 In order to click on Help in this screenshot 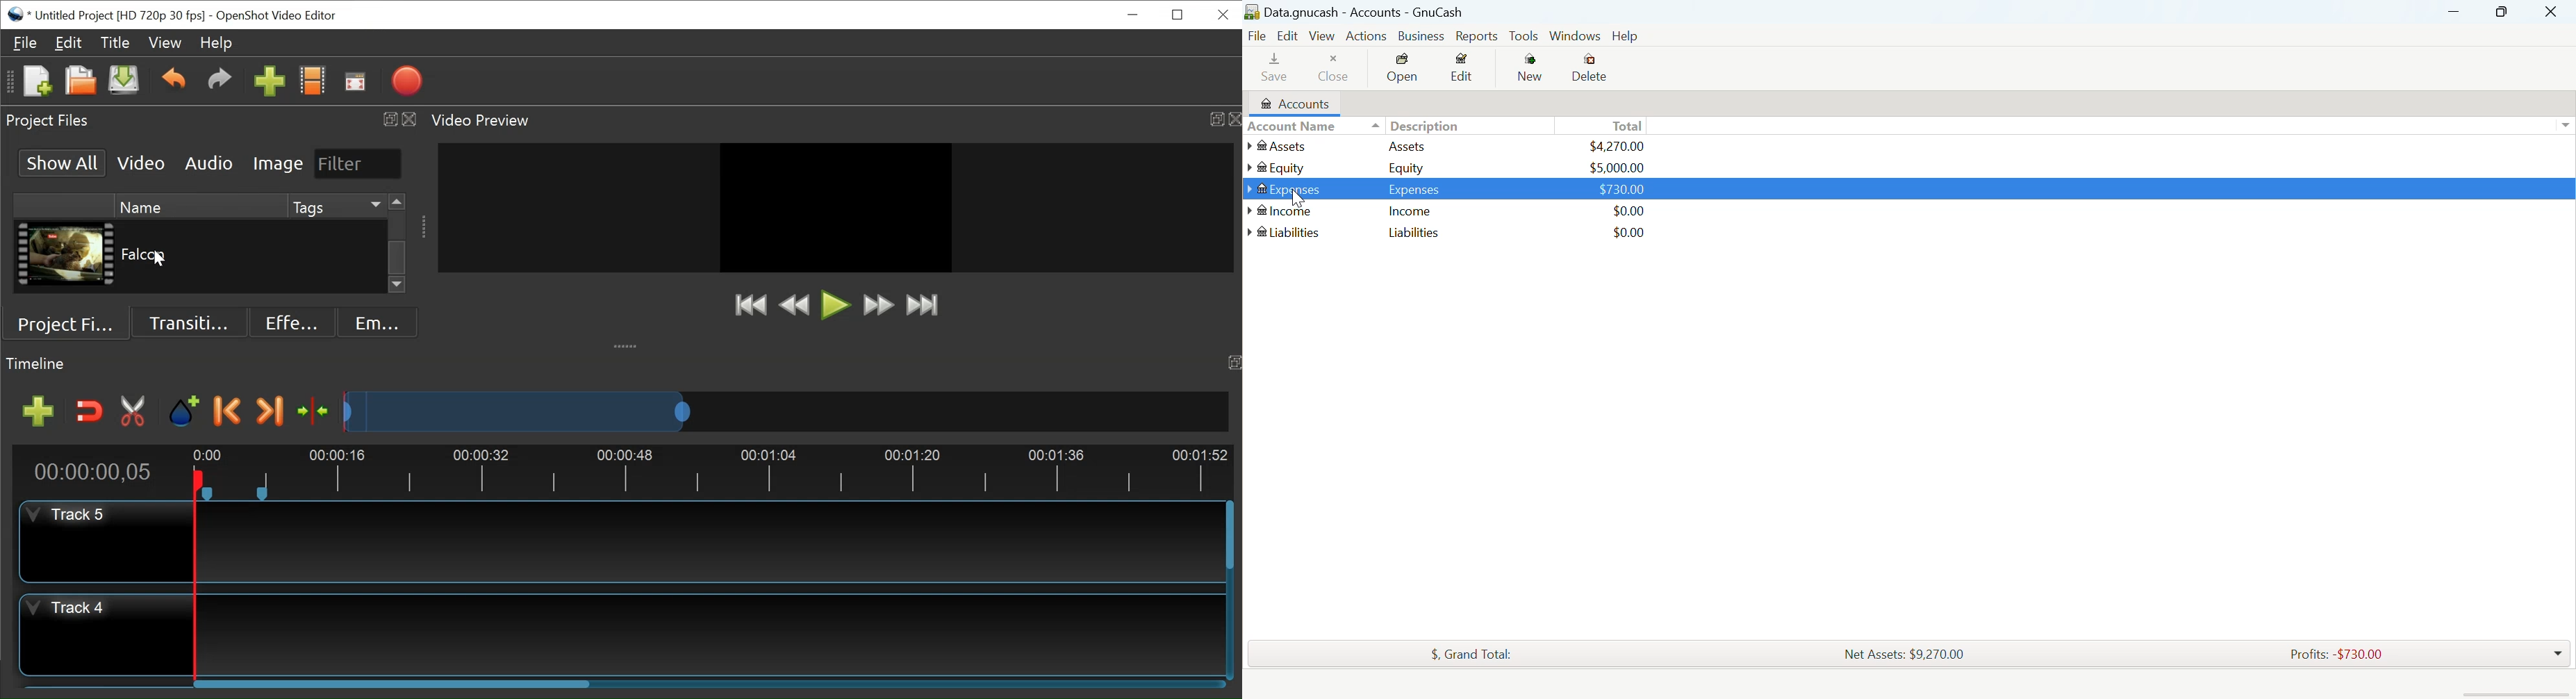, I will do `click(1627, 35)`.